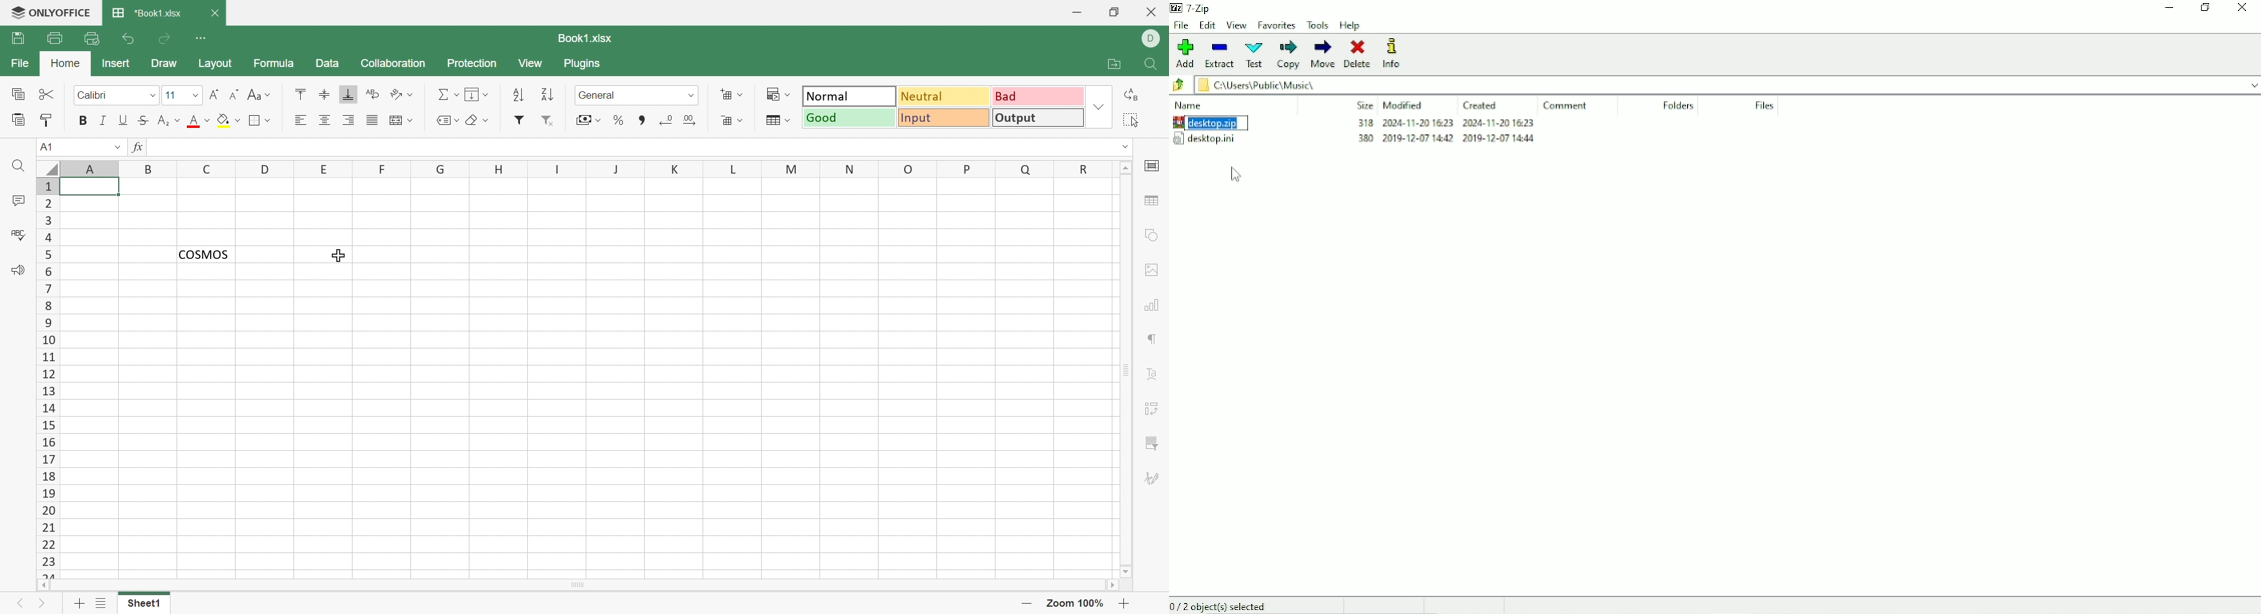  Describe the element at coordinates (15, 233) in the screenshot. I see `Check spelling` at that location.